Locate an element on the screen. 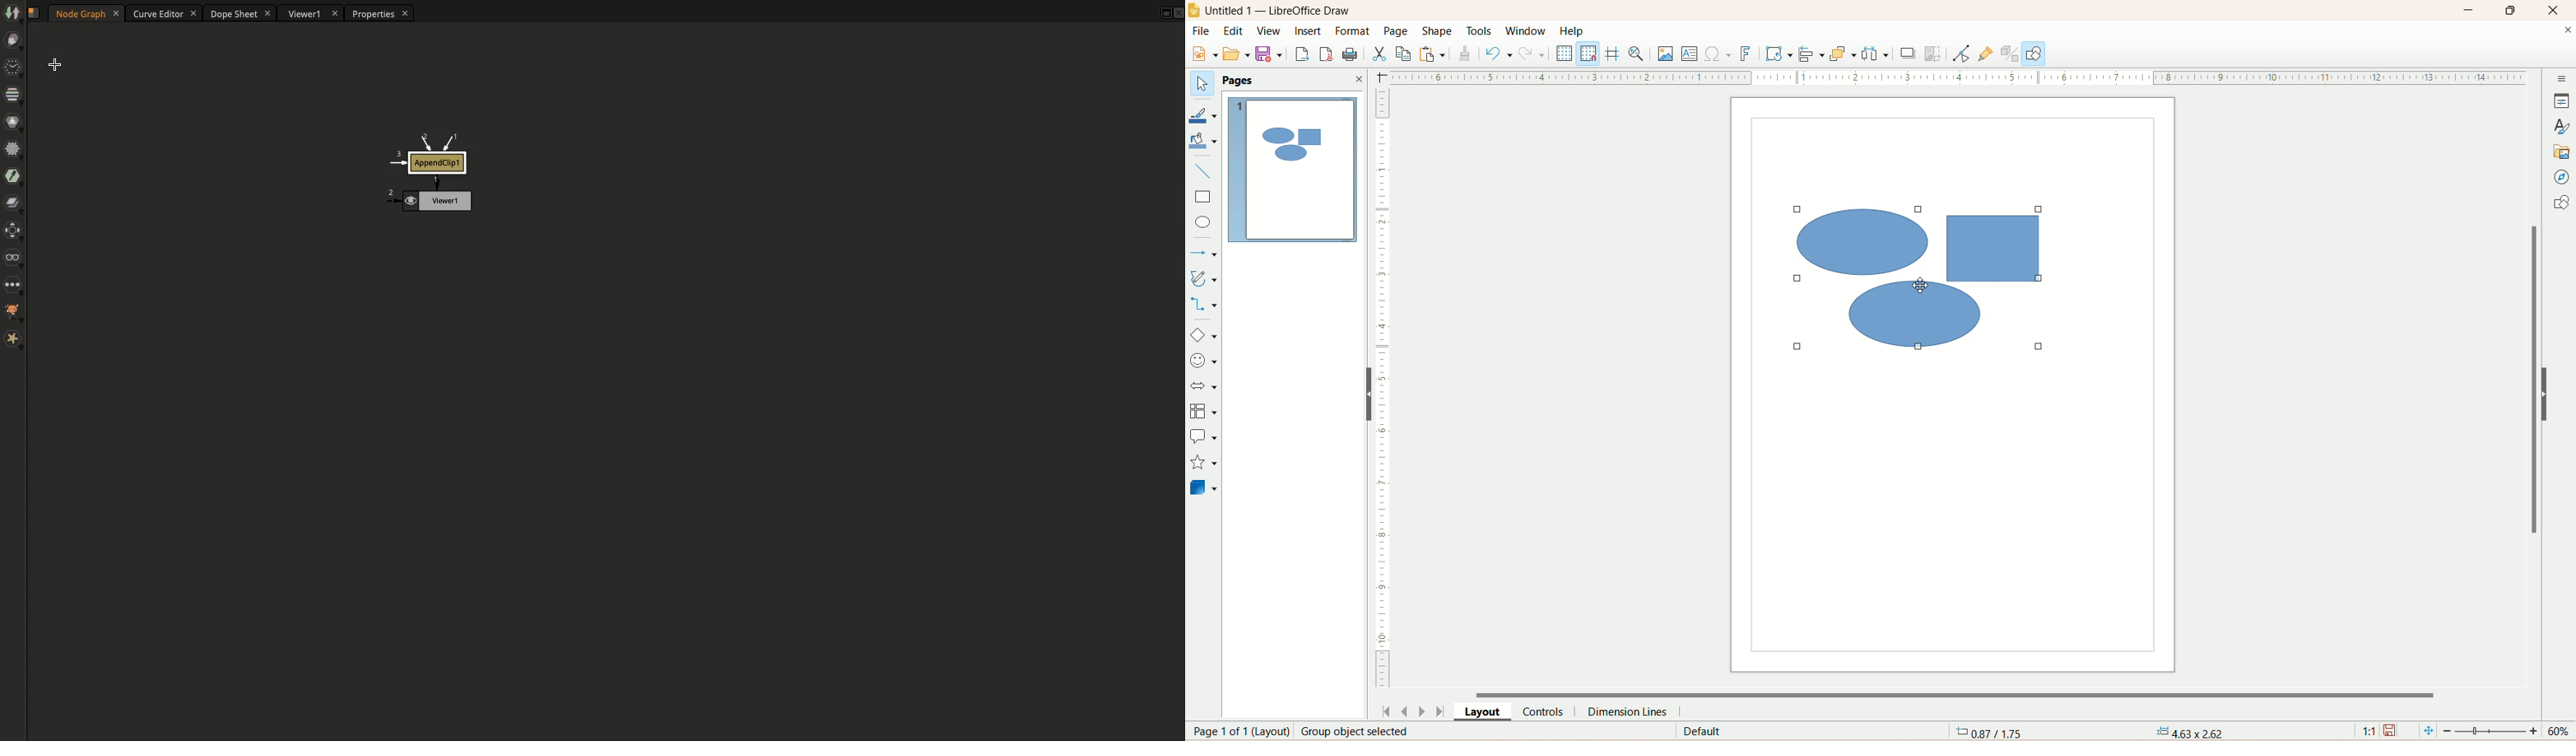  pages is located at coordinates (1243, 79).